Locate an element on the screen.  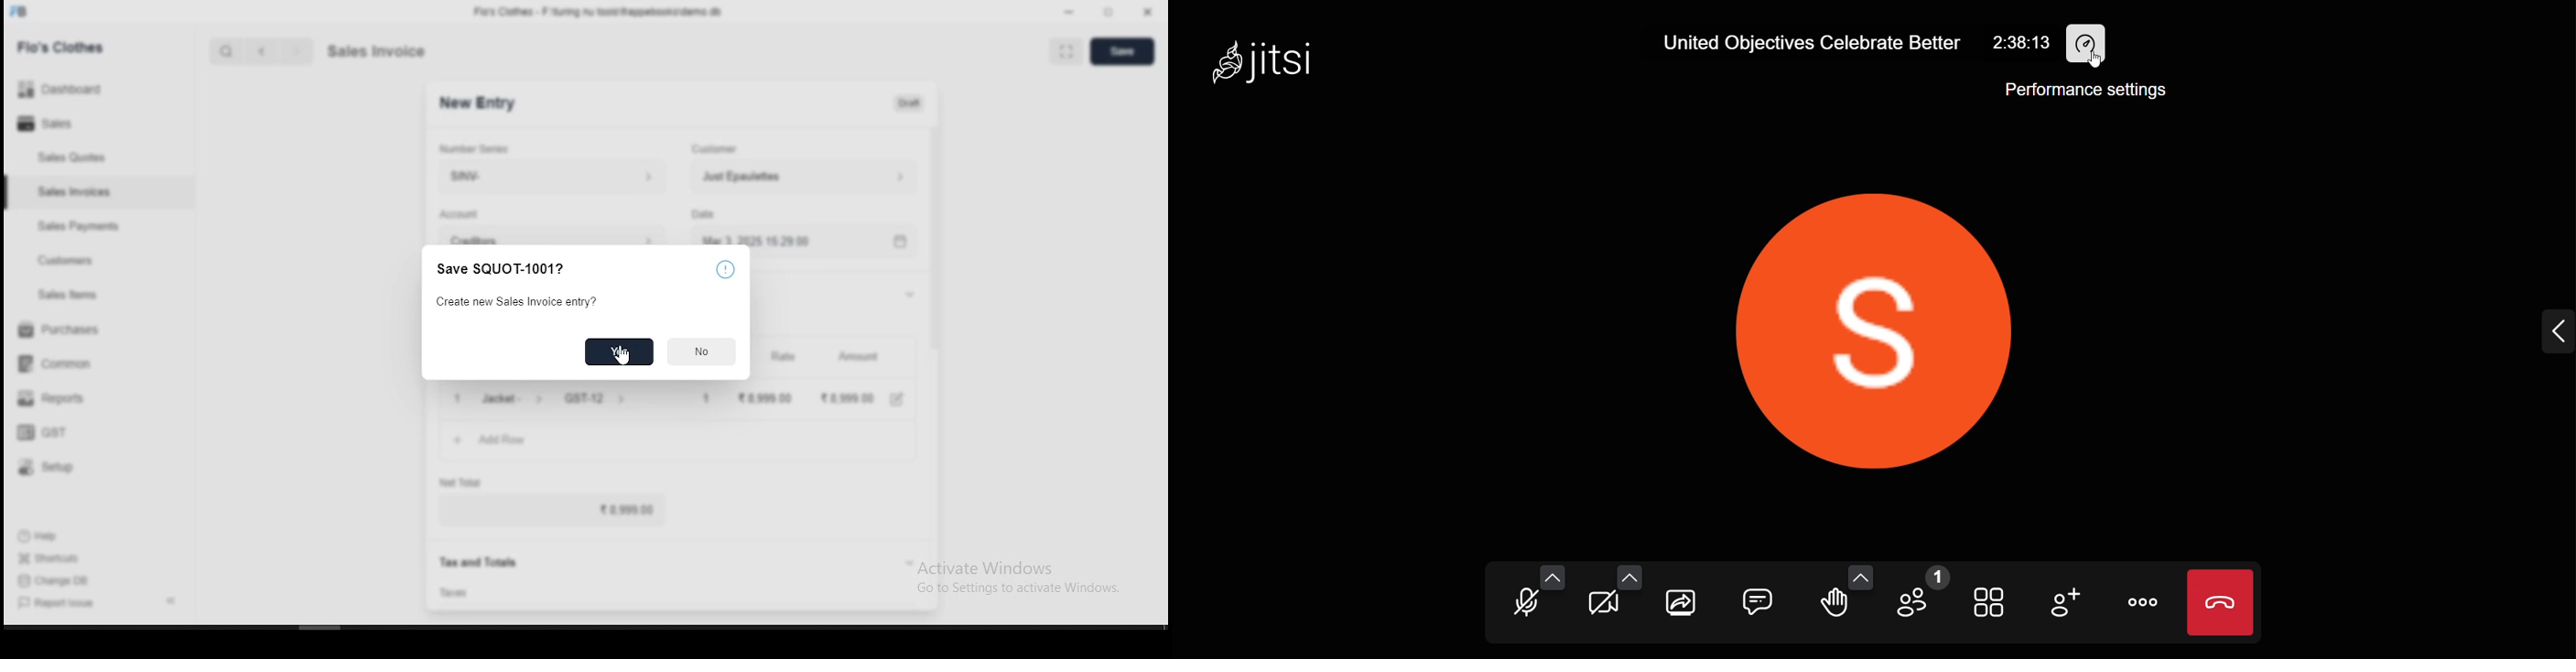
amount is located at coordinates (862, 357).